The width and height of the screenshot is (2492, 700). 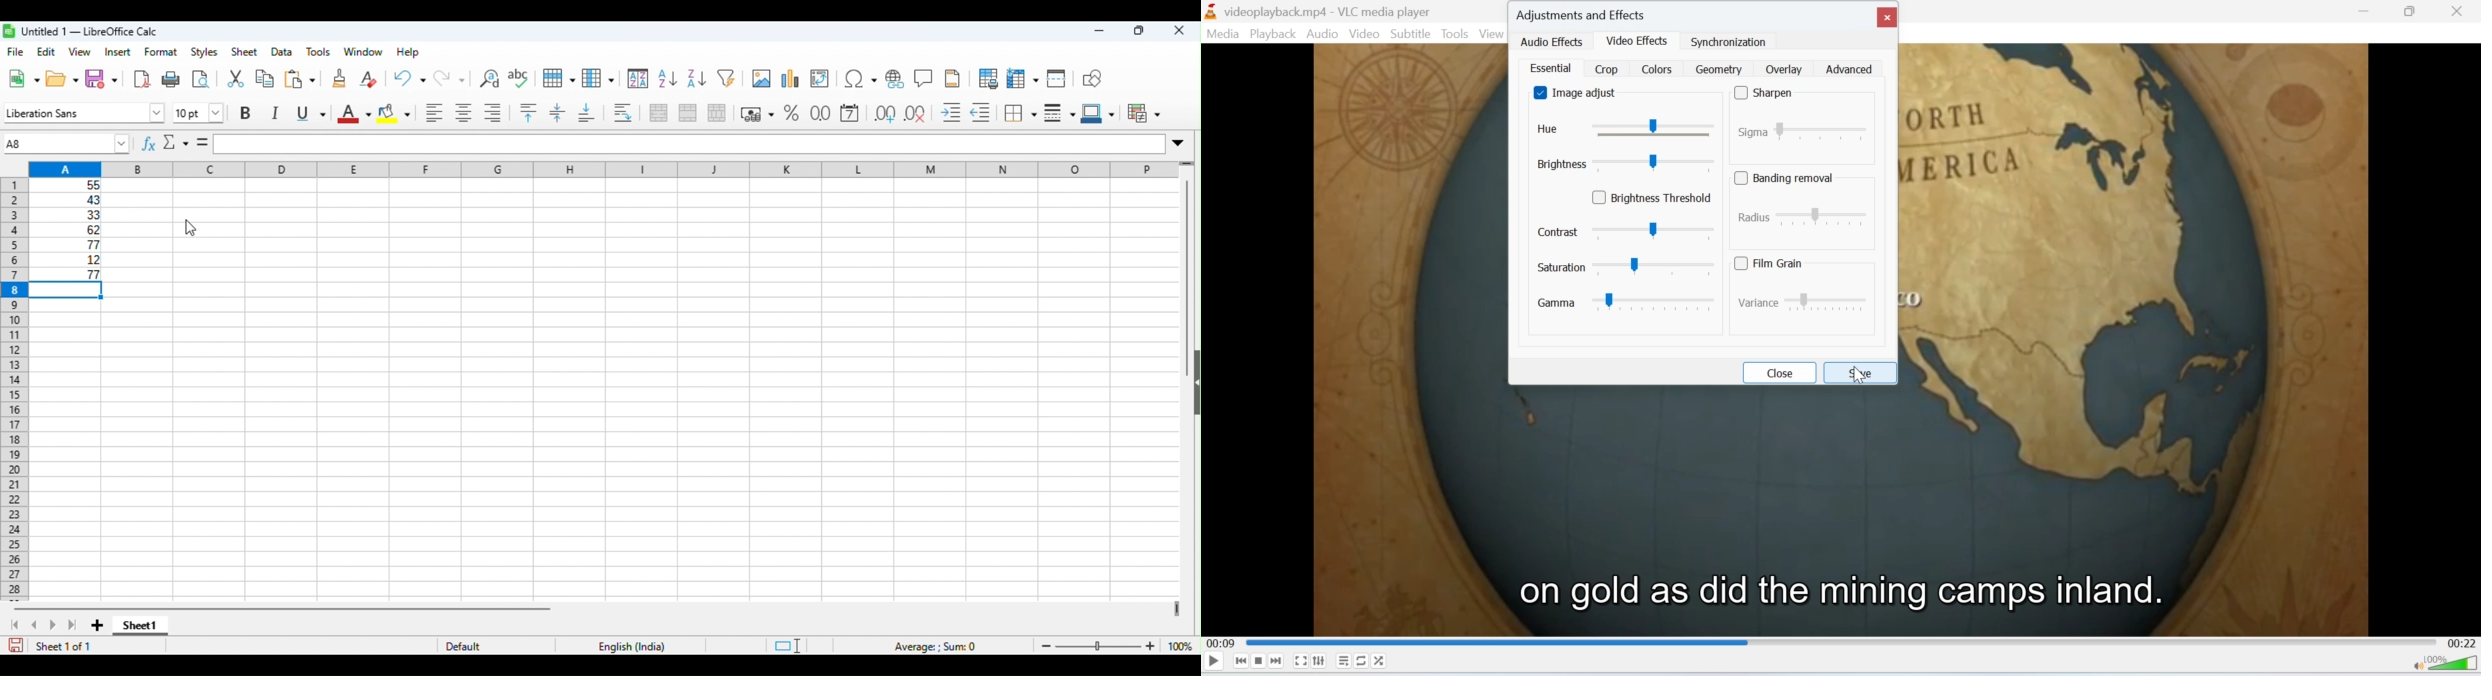 I want to click on video effects, so click(x=1638, y=39).